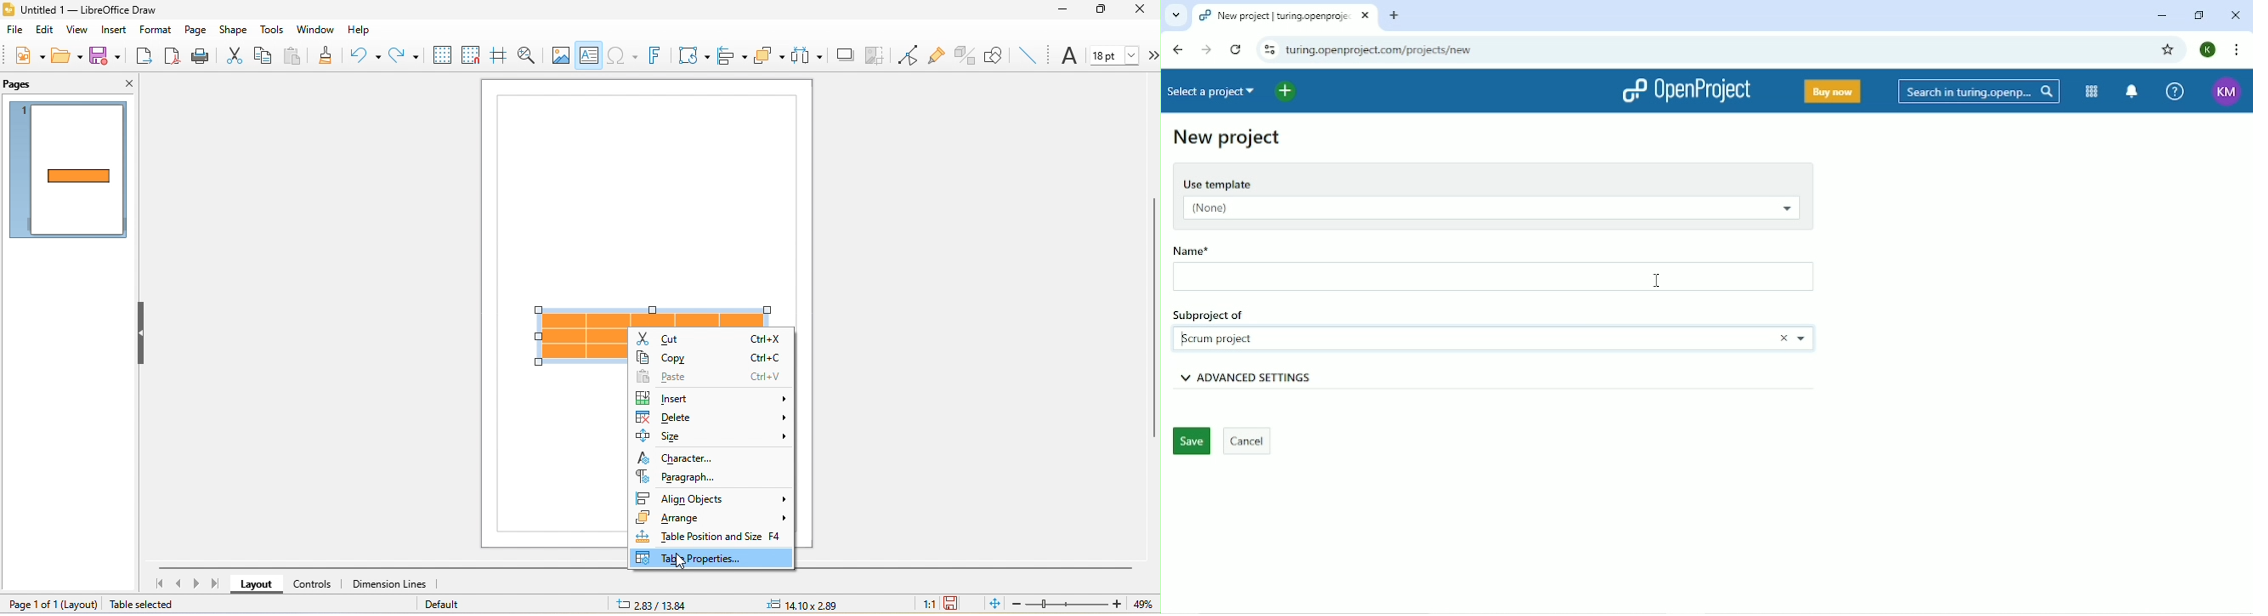 The height and width of the screenshot is (616, 2268). I want to click on New tab, so click(1395, 15).